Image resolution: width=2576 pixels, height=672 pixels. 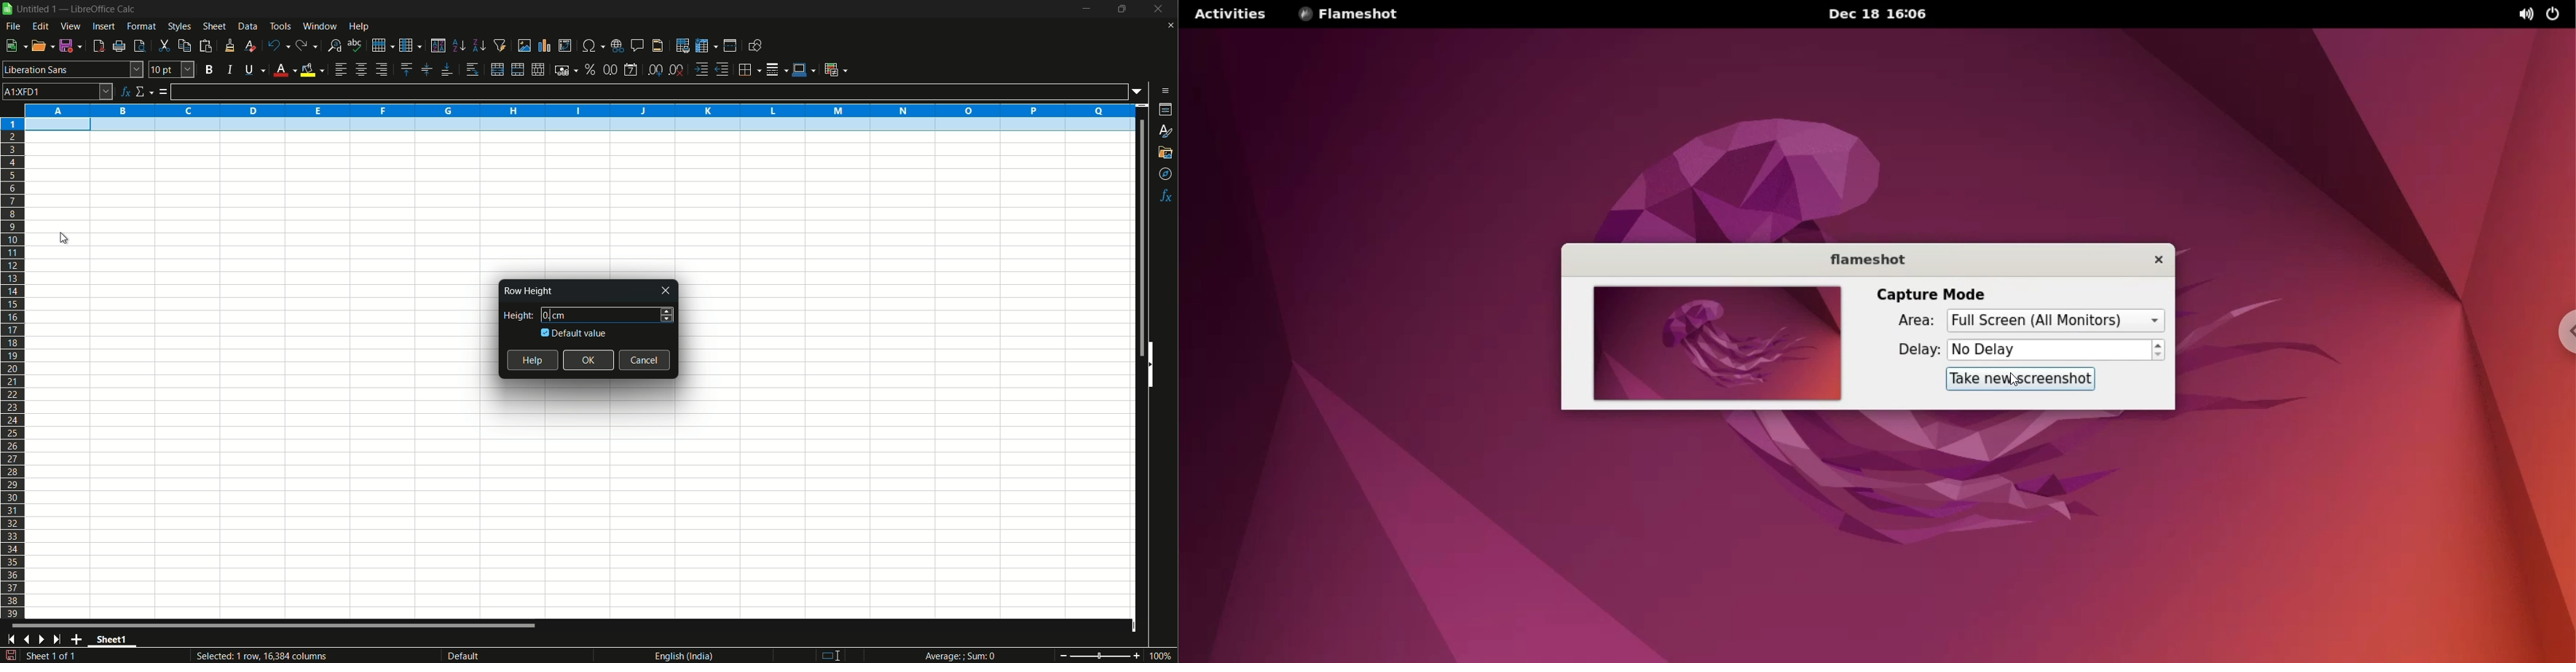 I want to click on edit menu, so click(x=41, y=26).